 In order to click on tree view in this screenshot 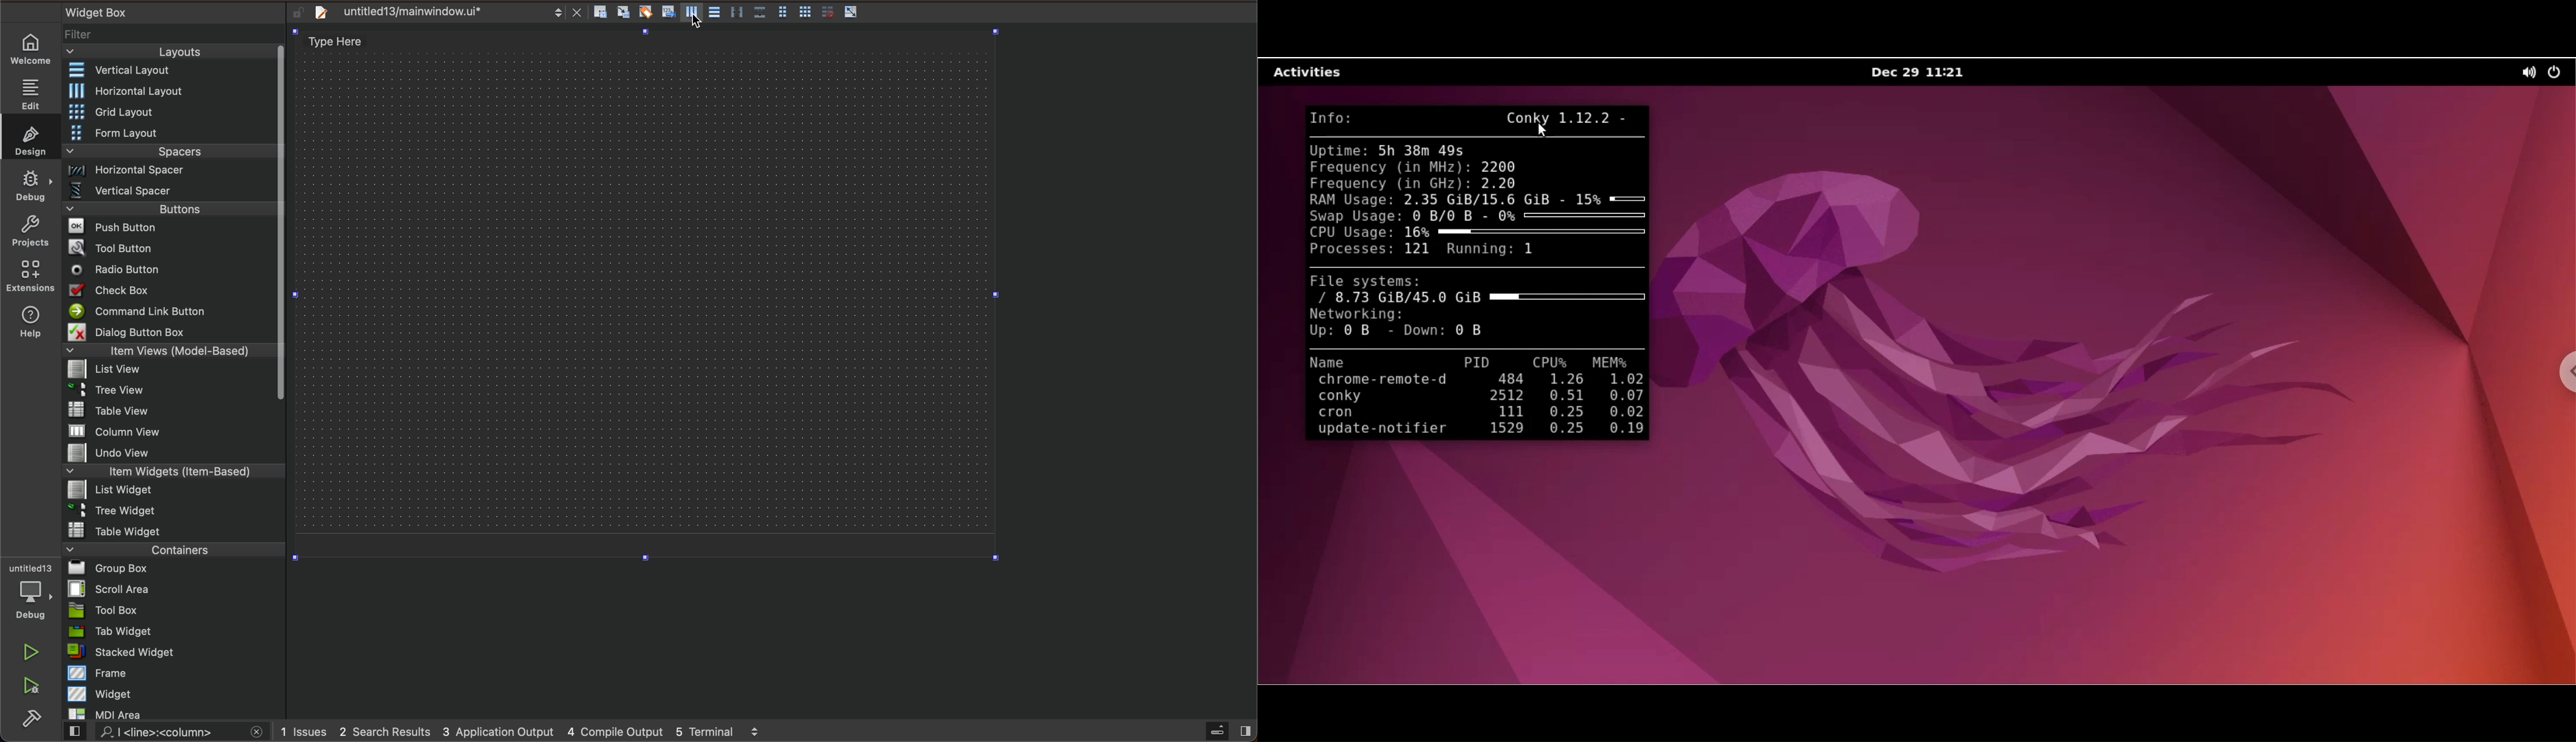, I will do `click(172, 391)`.